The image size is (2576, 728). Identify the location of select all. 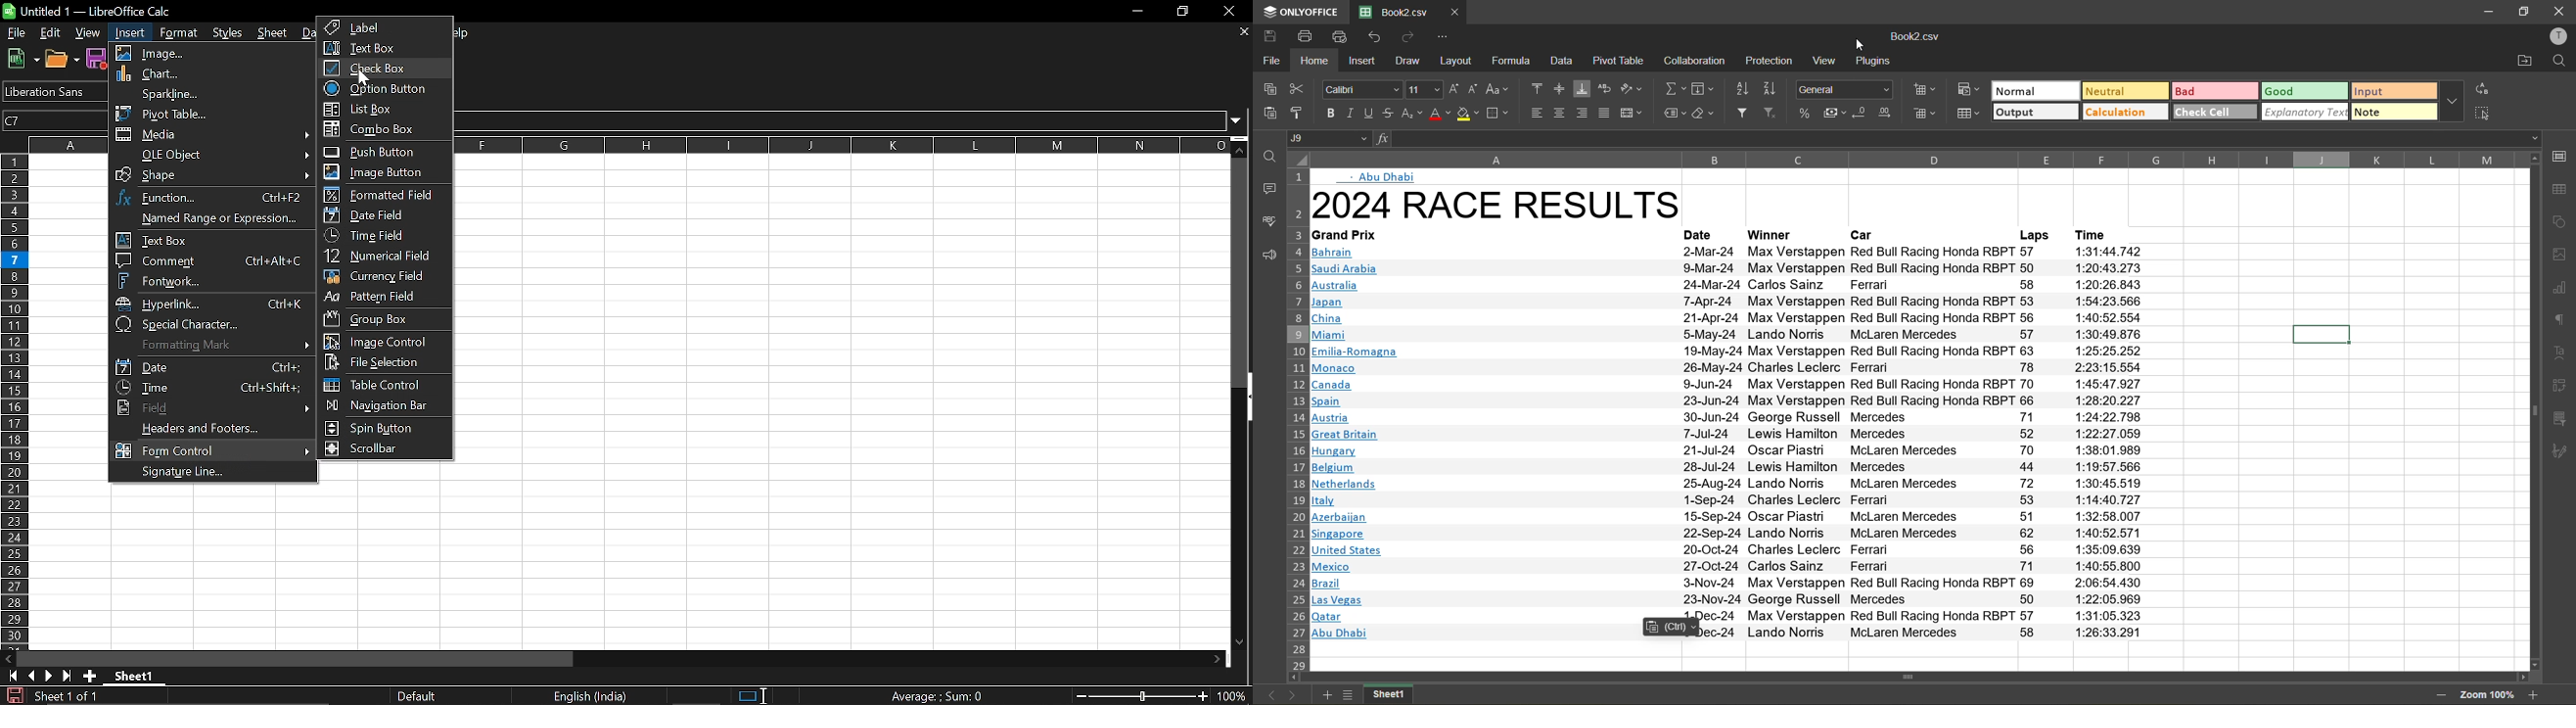
(2487, 115).